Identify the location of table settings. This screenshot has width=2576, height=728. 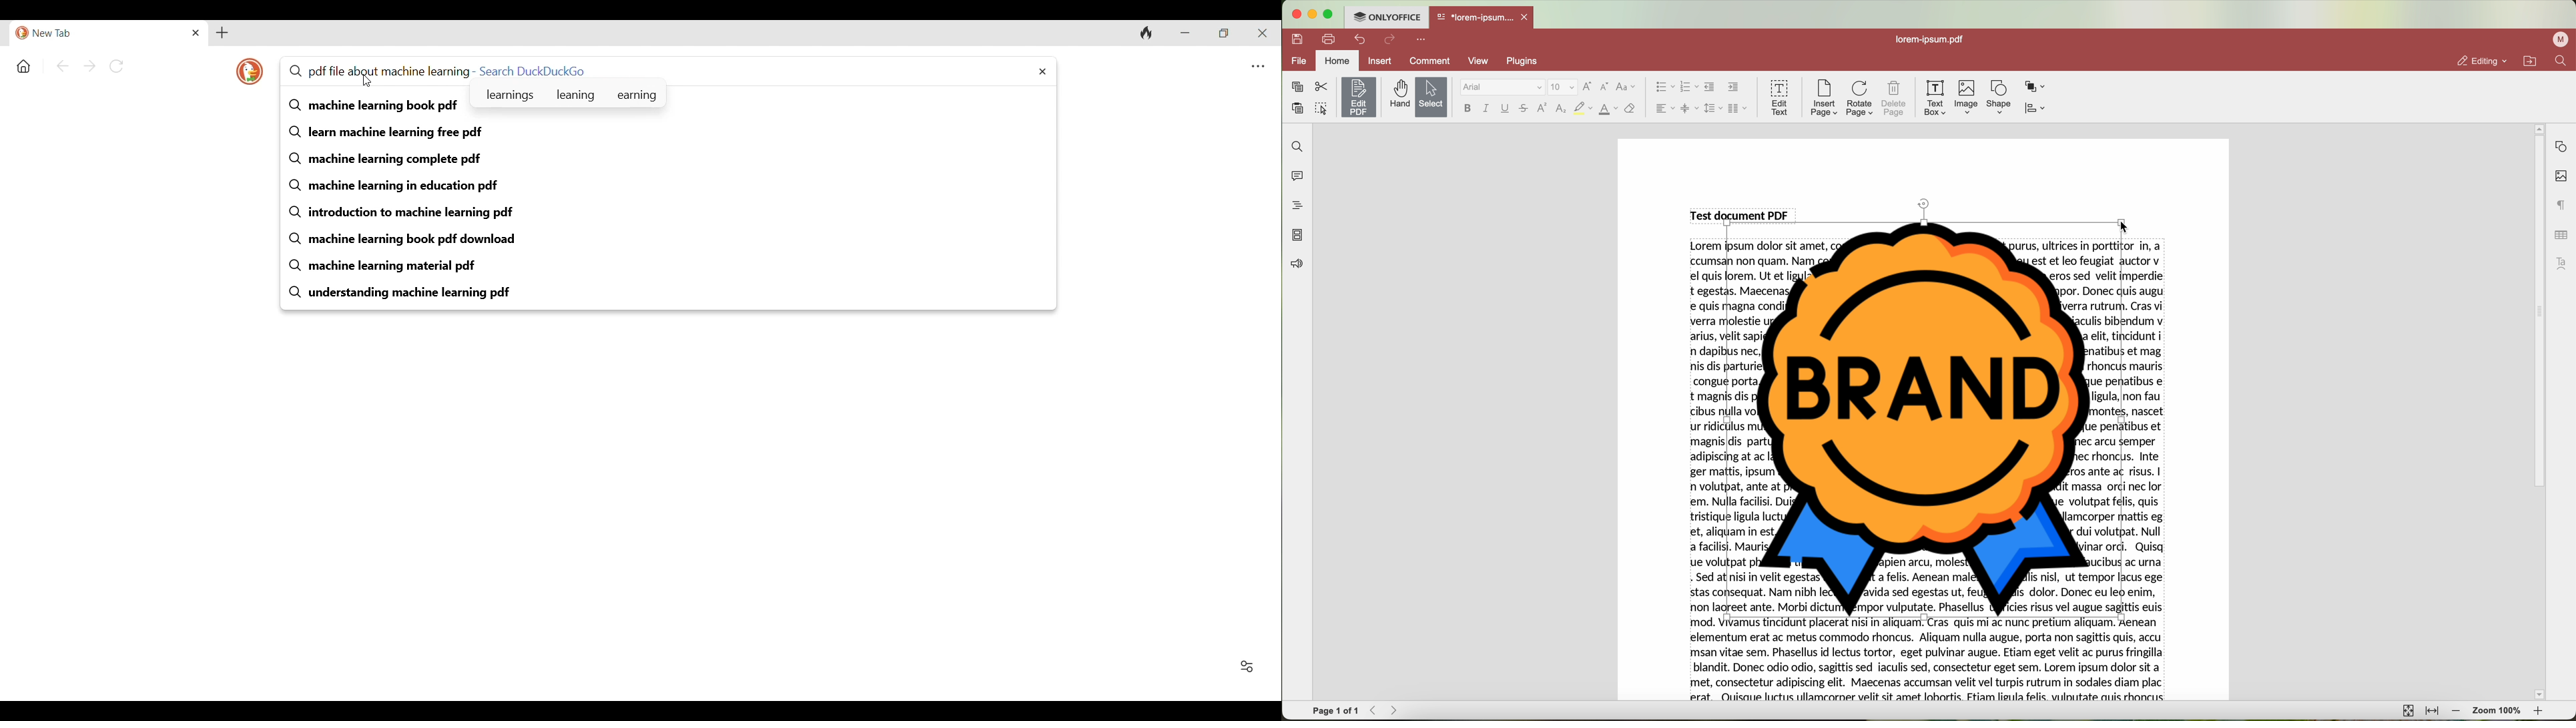
(2561, 235).